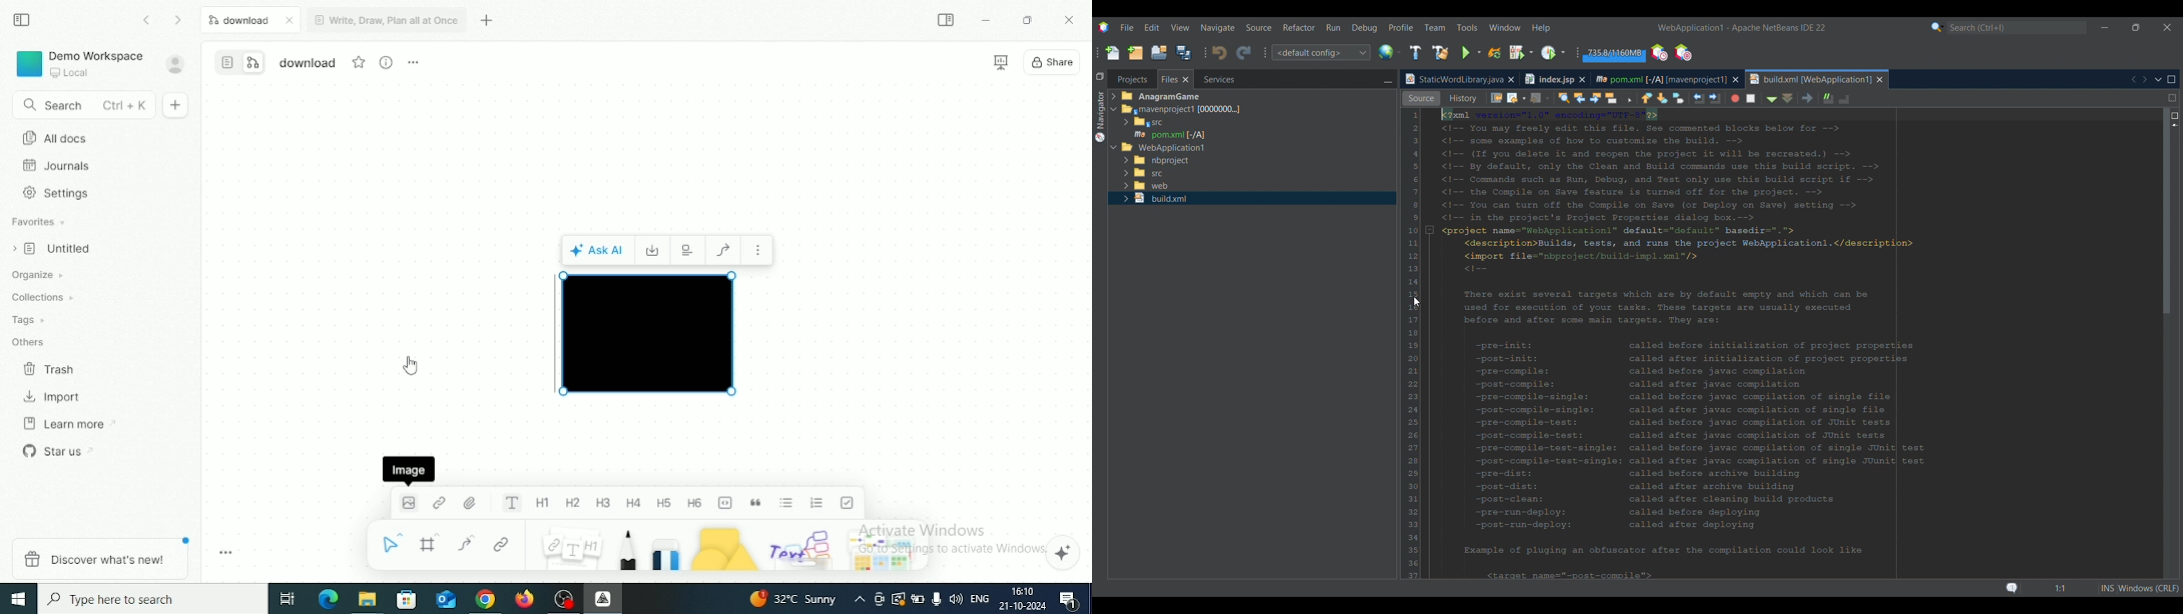  Describe the element at coordinates (178, 106) in the screenshot. I see `New doc` at that location.